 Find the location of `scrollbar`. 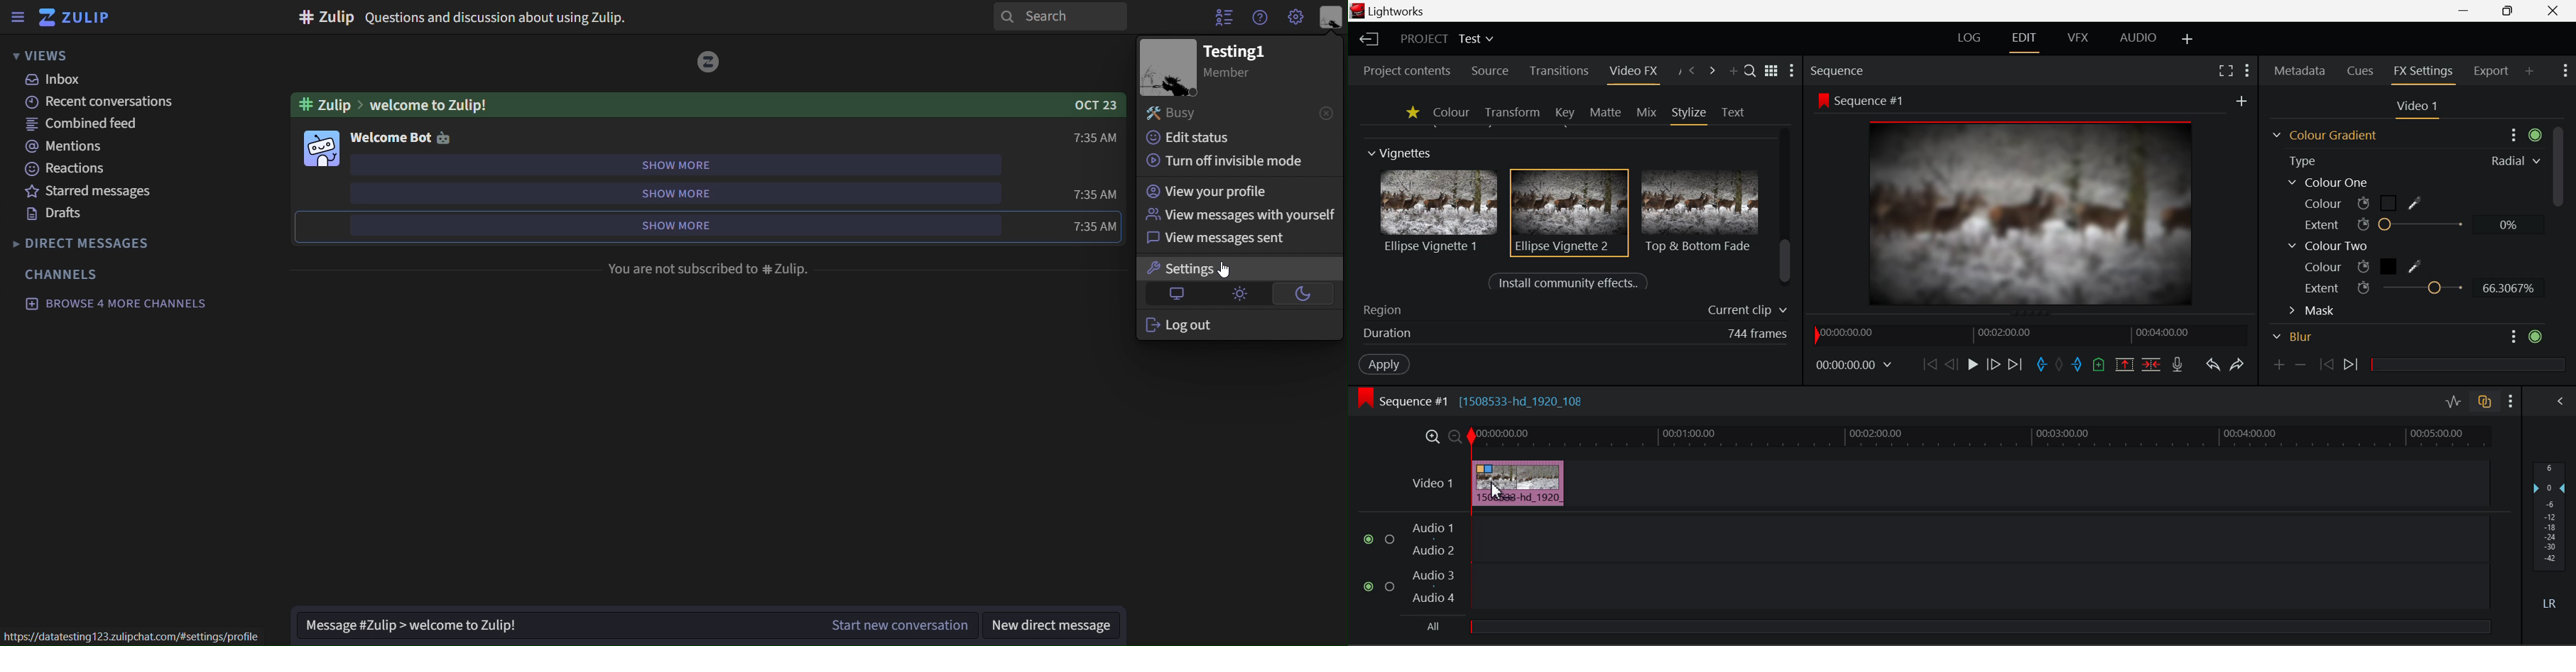

scrollbar is located at coordinates (1787, 262).